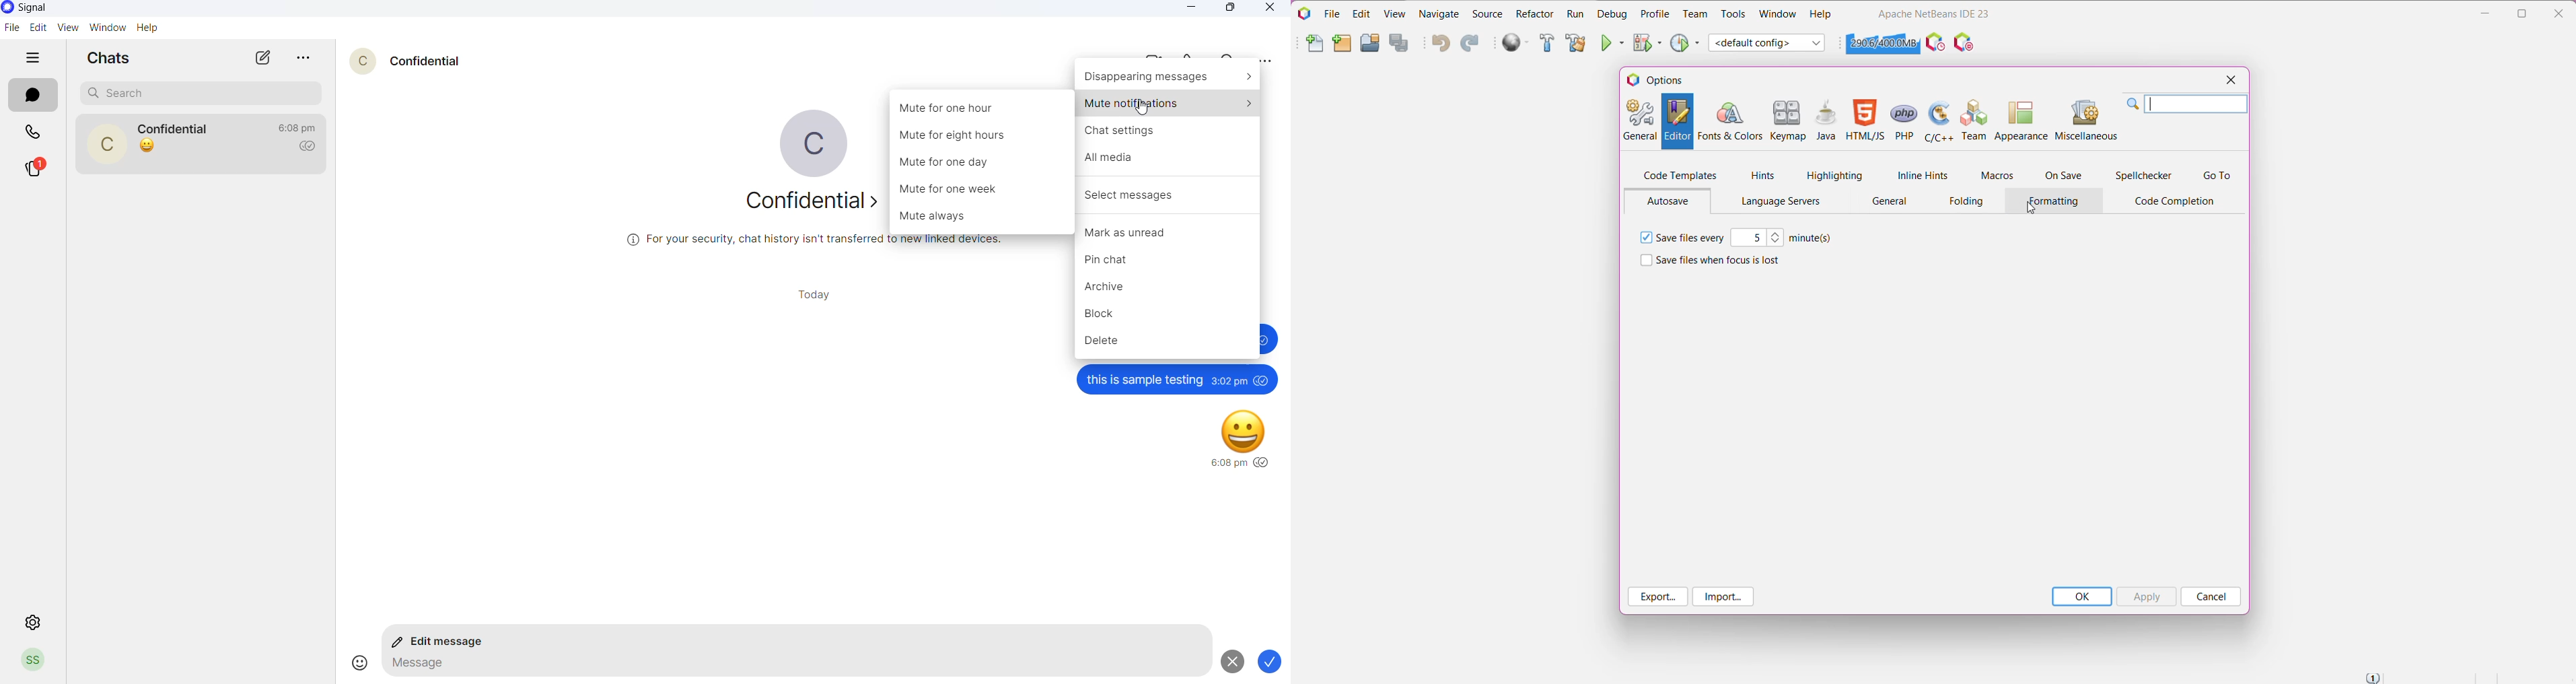 The width and height of the screenshot is (2576, 700). Describe the element at coordinates (981, 137) in the screenshot. I see `mute for eight hours` at that location.